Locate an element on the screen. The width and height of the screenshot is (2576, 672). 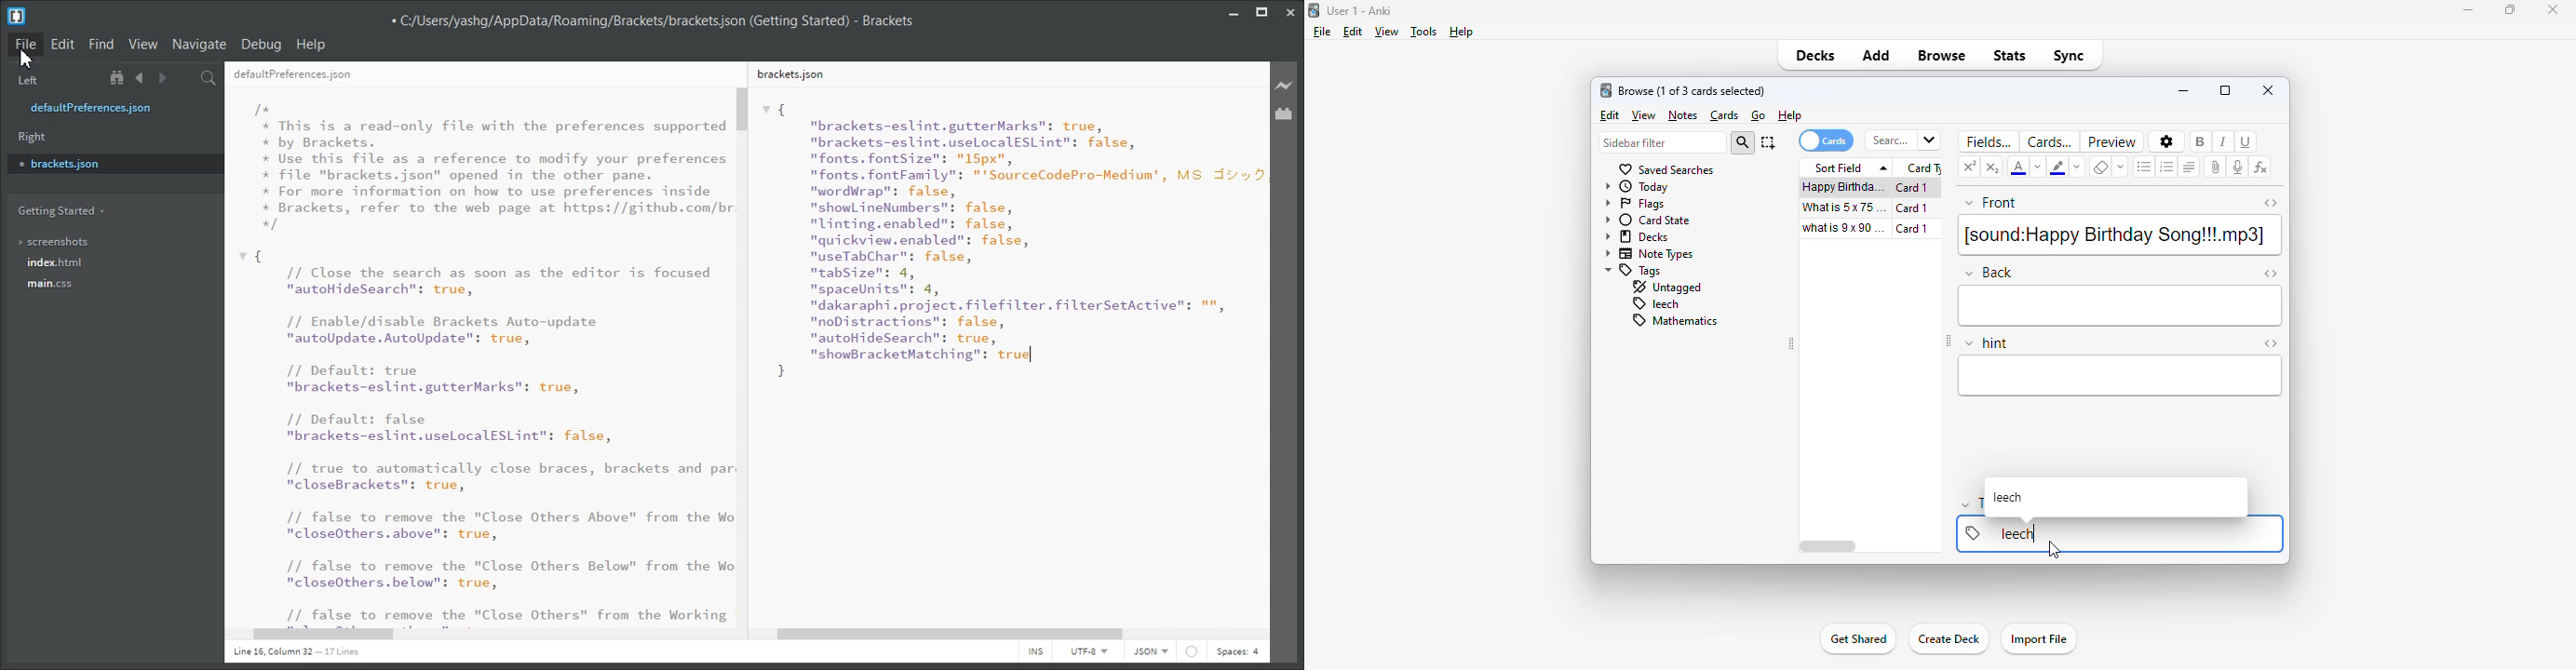
untagged is located at coordinates (1666, 288).